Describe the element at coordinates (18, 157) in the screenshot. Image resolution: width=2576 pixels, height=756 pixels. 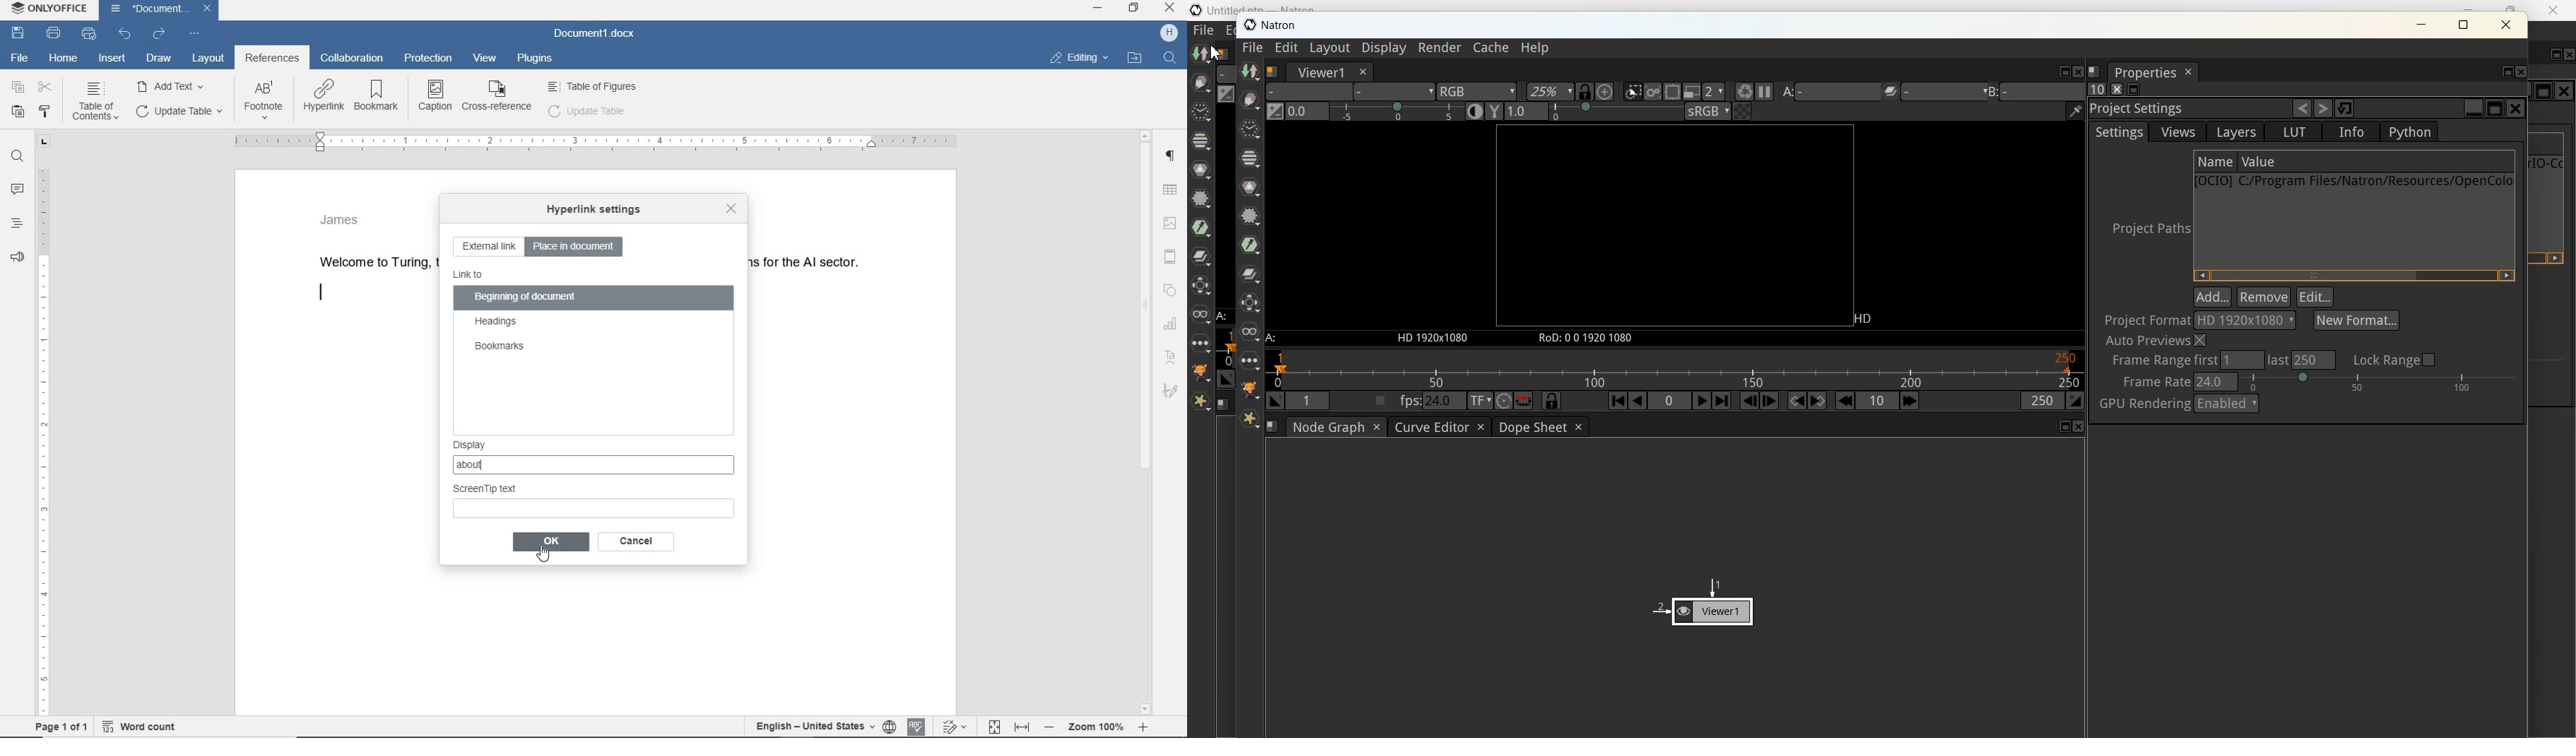
I see `find` at that location.